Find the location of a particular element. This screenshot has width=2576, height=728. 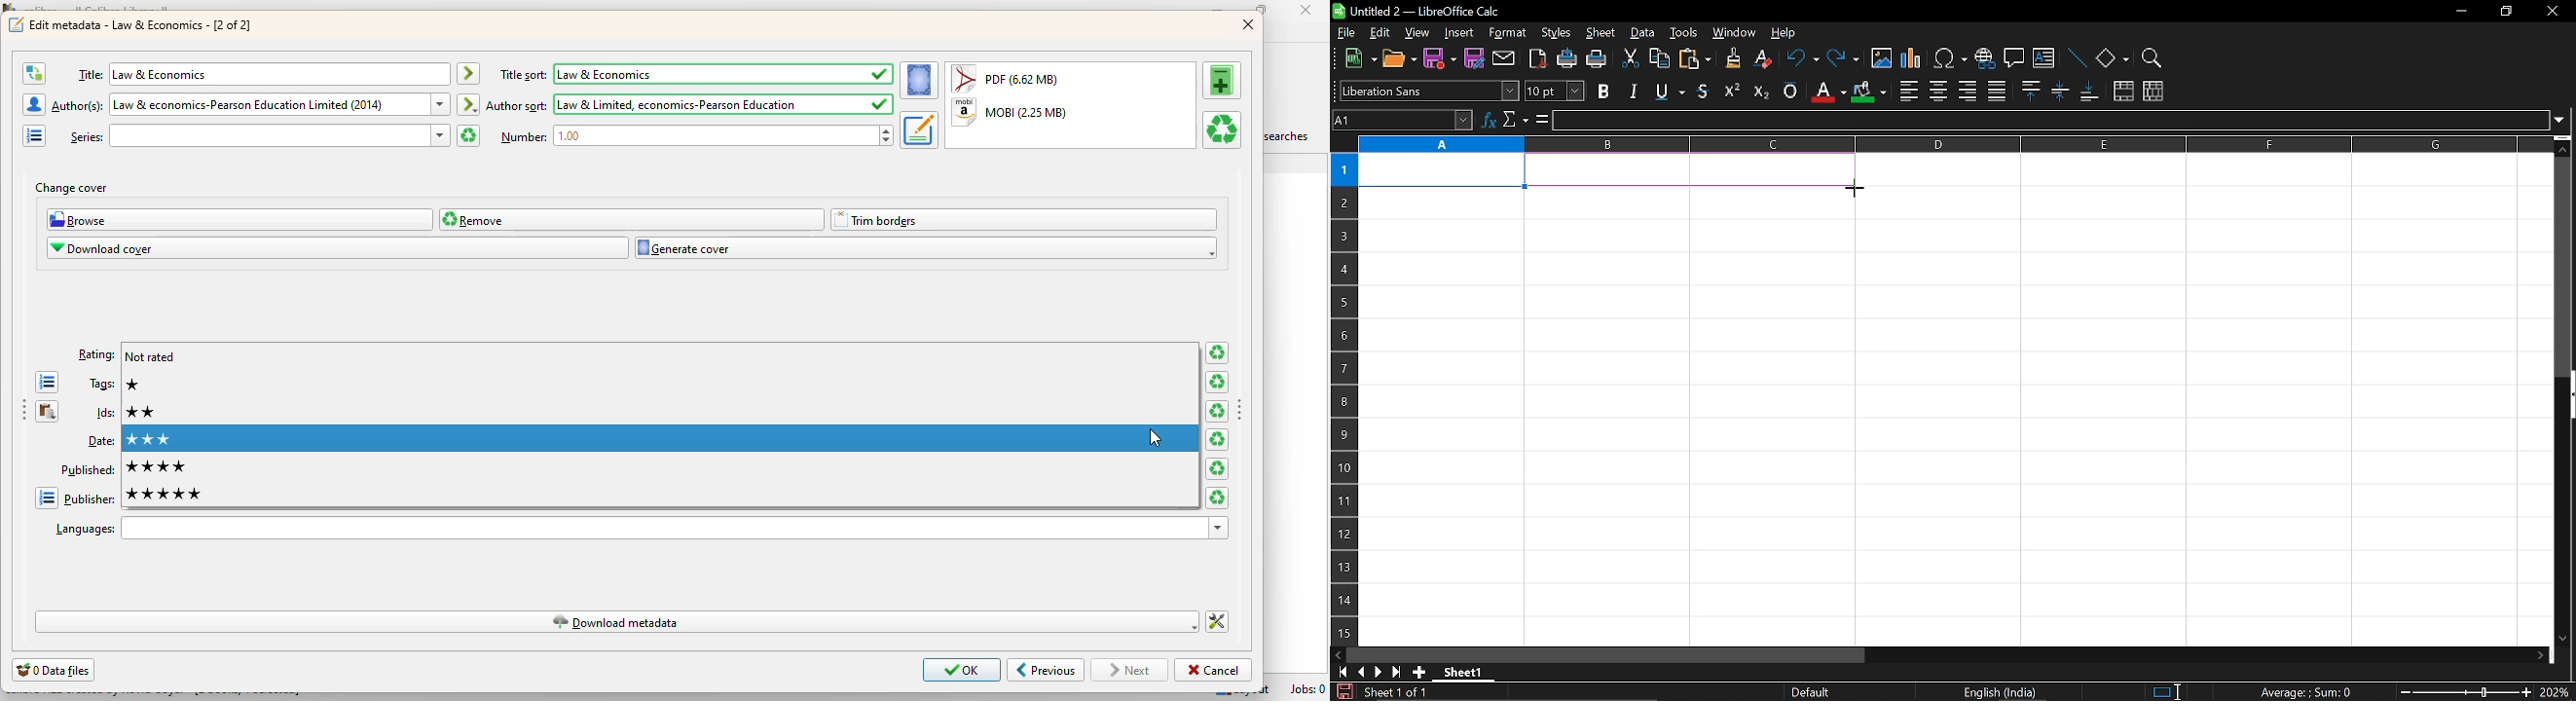

change zoom is located at coordinates (2462, 692).